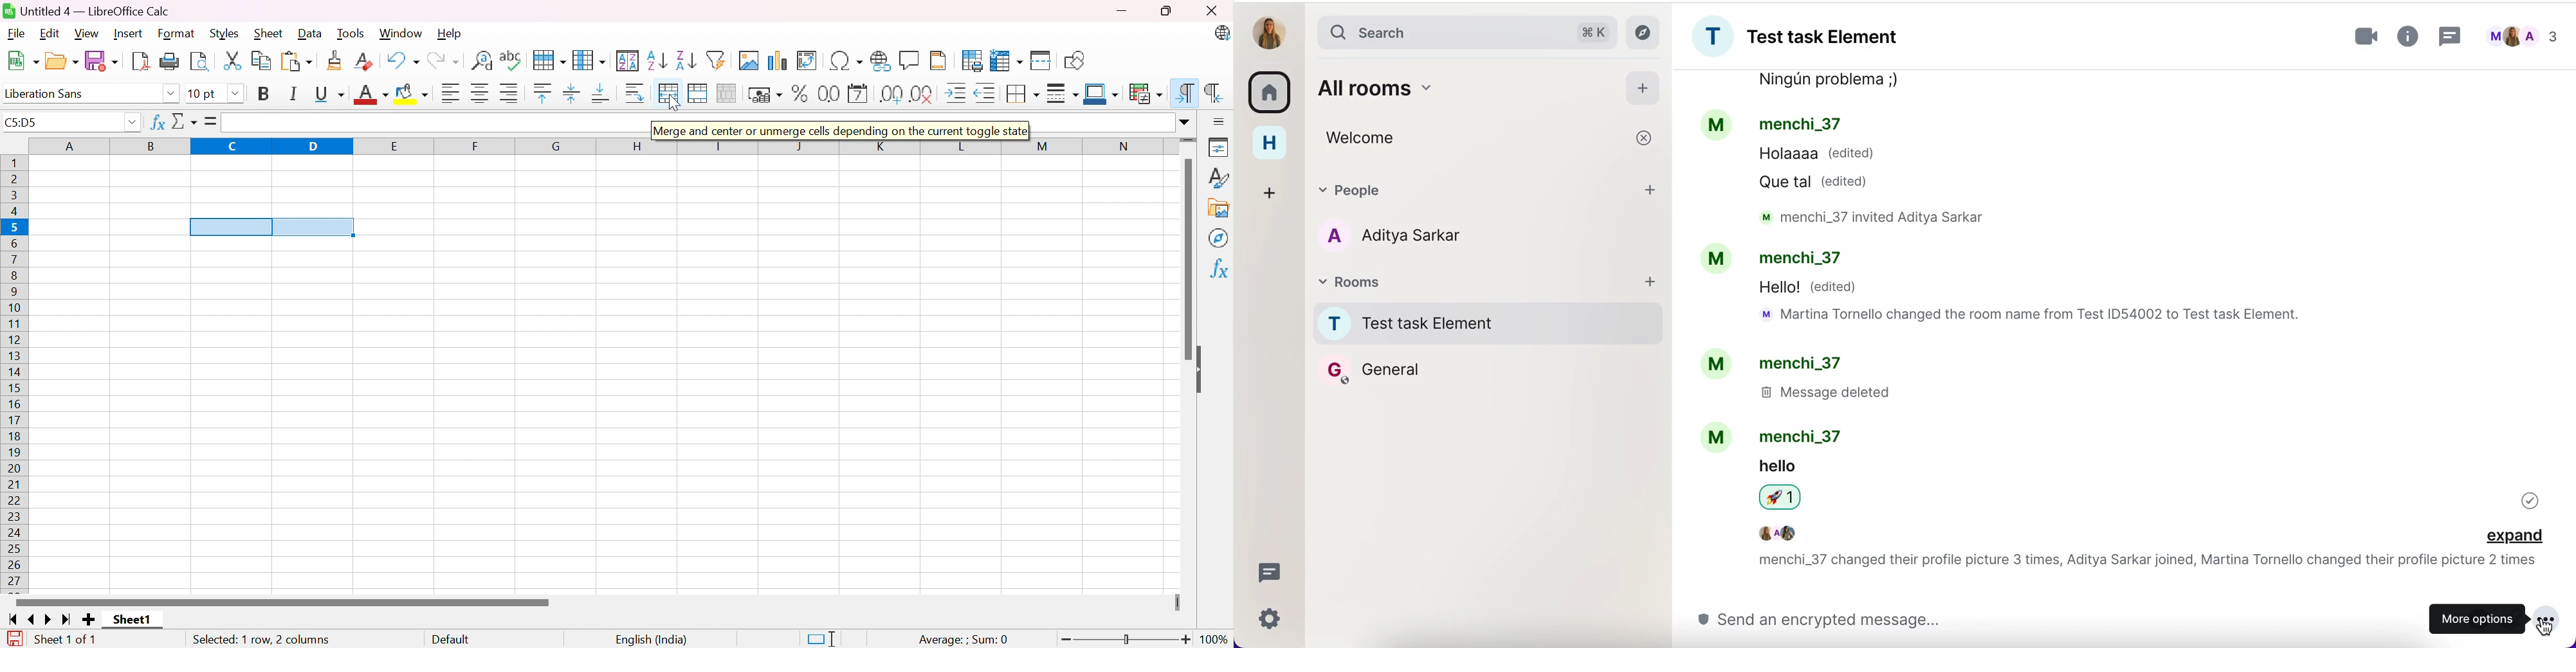  Describe the element at coordinates (2410, 37) in the screenshot. I see `more information` at that location.